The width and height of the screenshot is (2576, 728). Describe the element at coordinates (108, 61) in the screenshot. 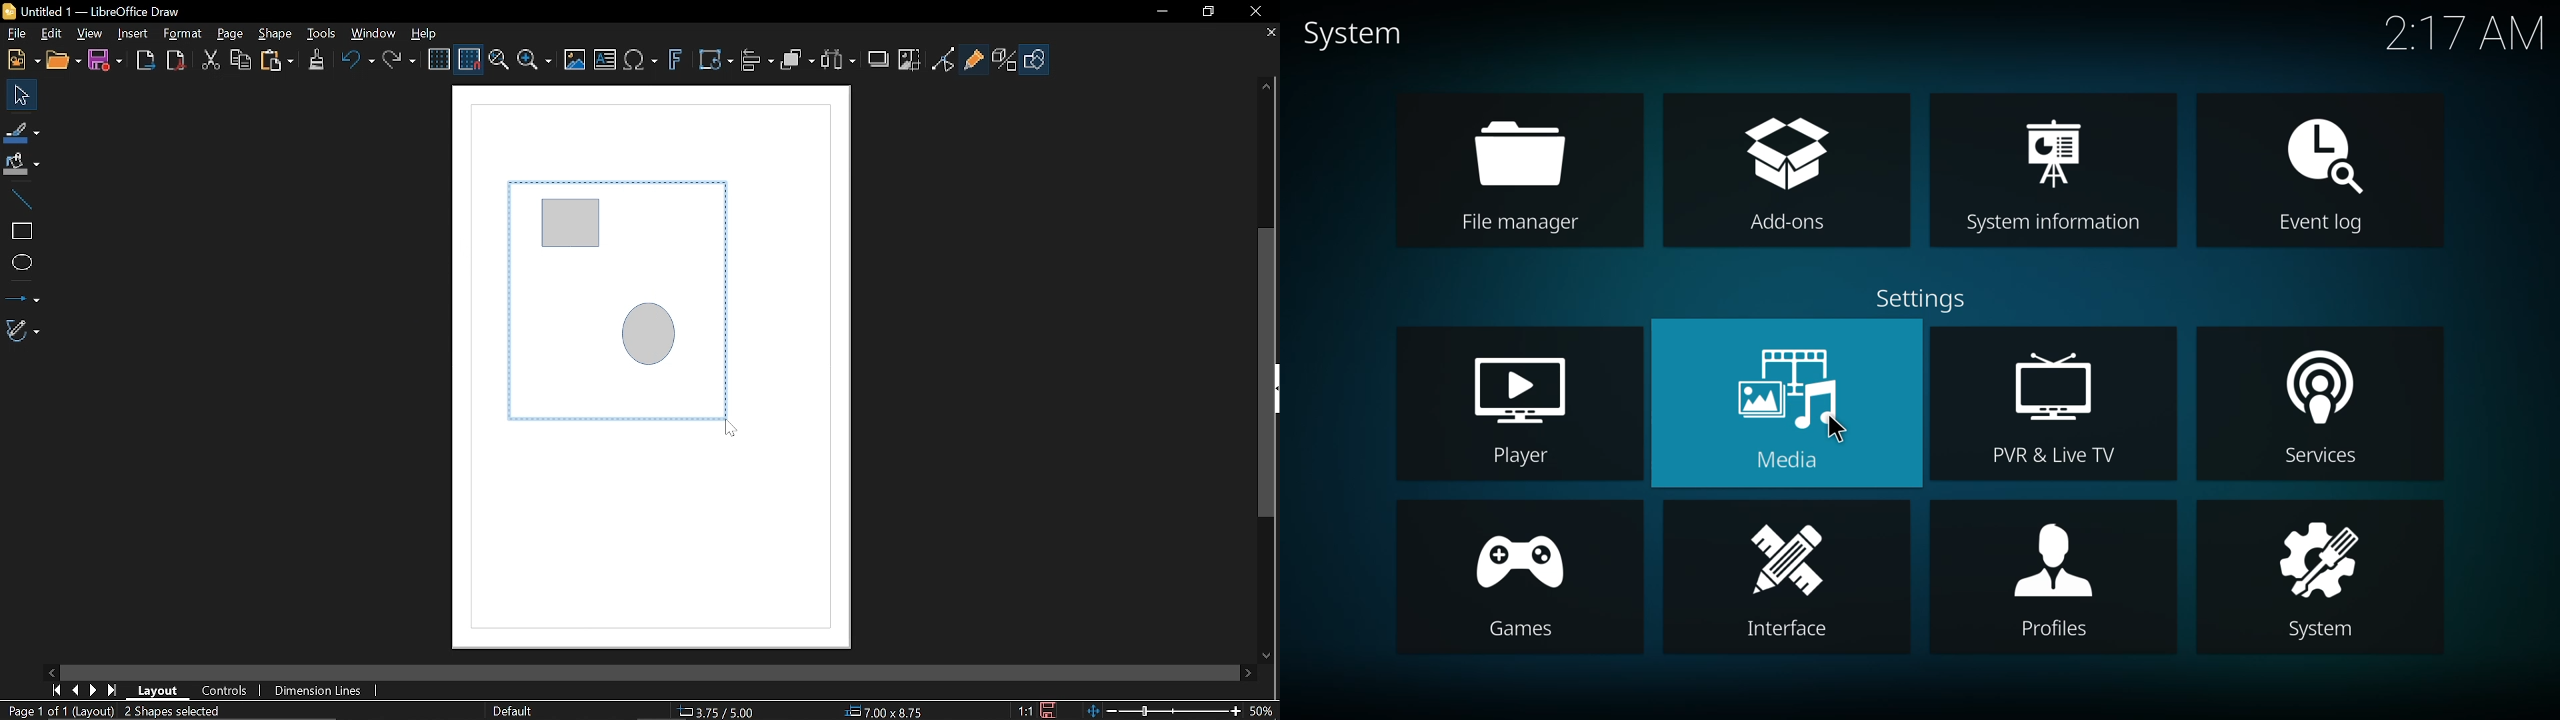

I see `Save` at that location.